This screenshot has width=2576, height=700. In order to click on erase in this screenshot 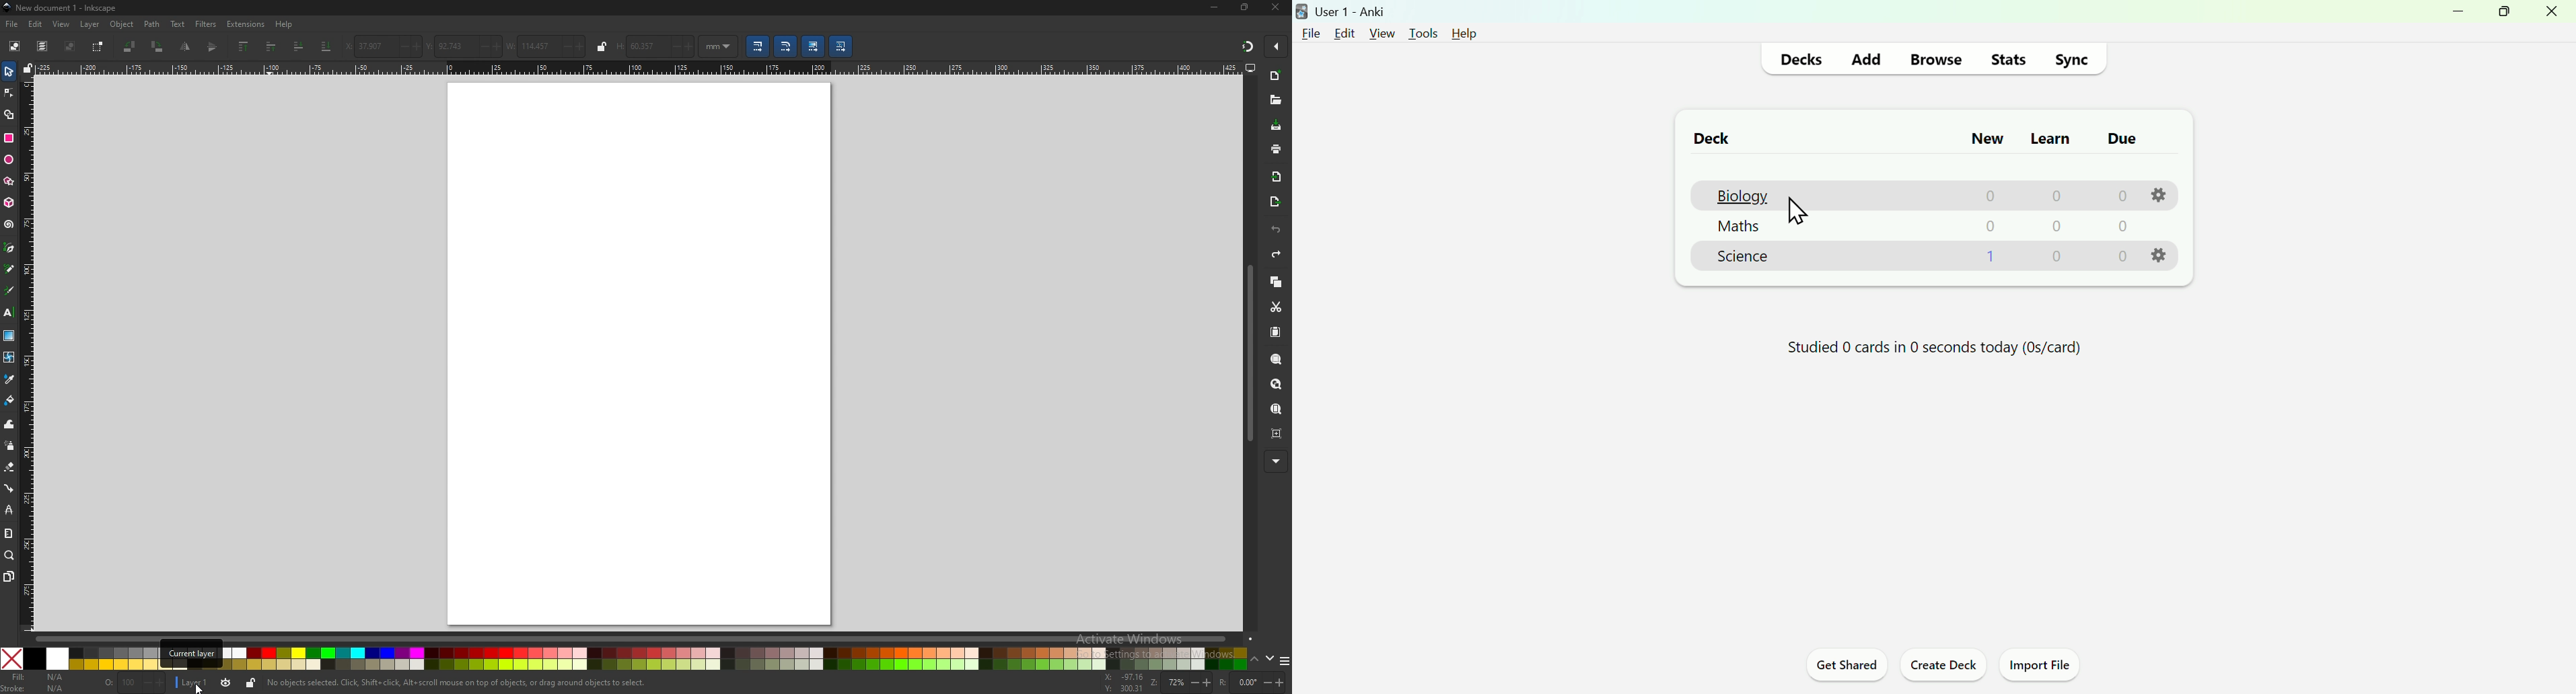, I will do `click(10, 468)`.